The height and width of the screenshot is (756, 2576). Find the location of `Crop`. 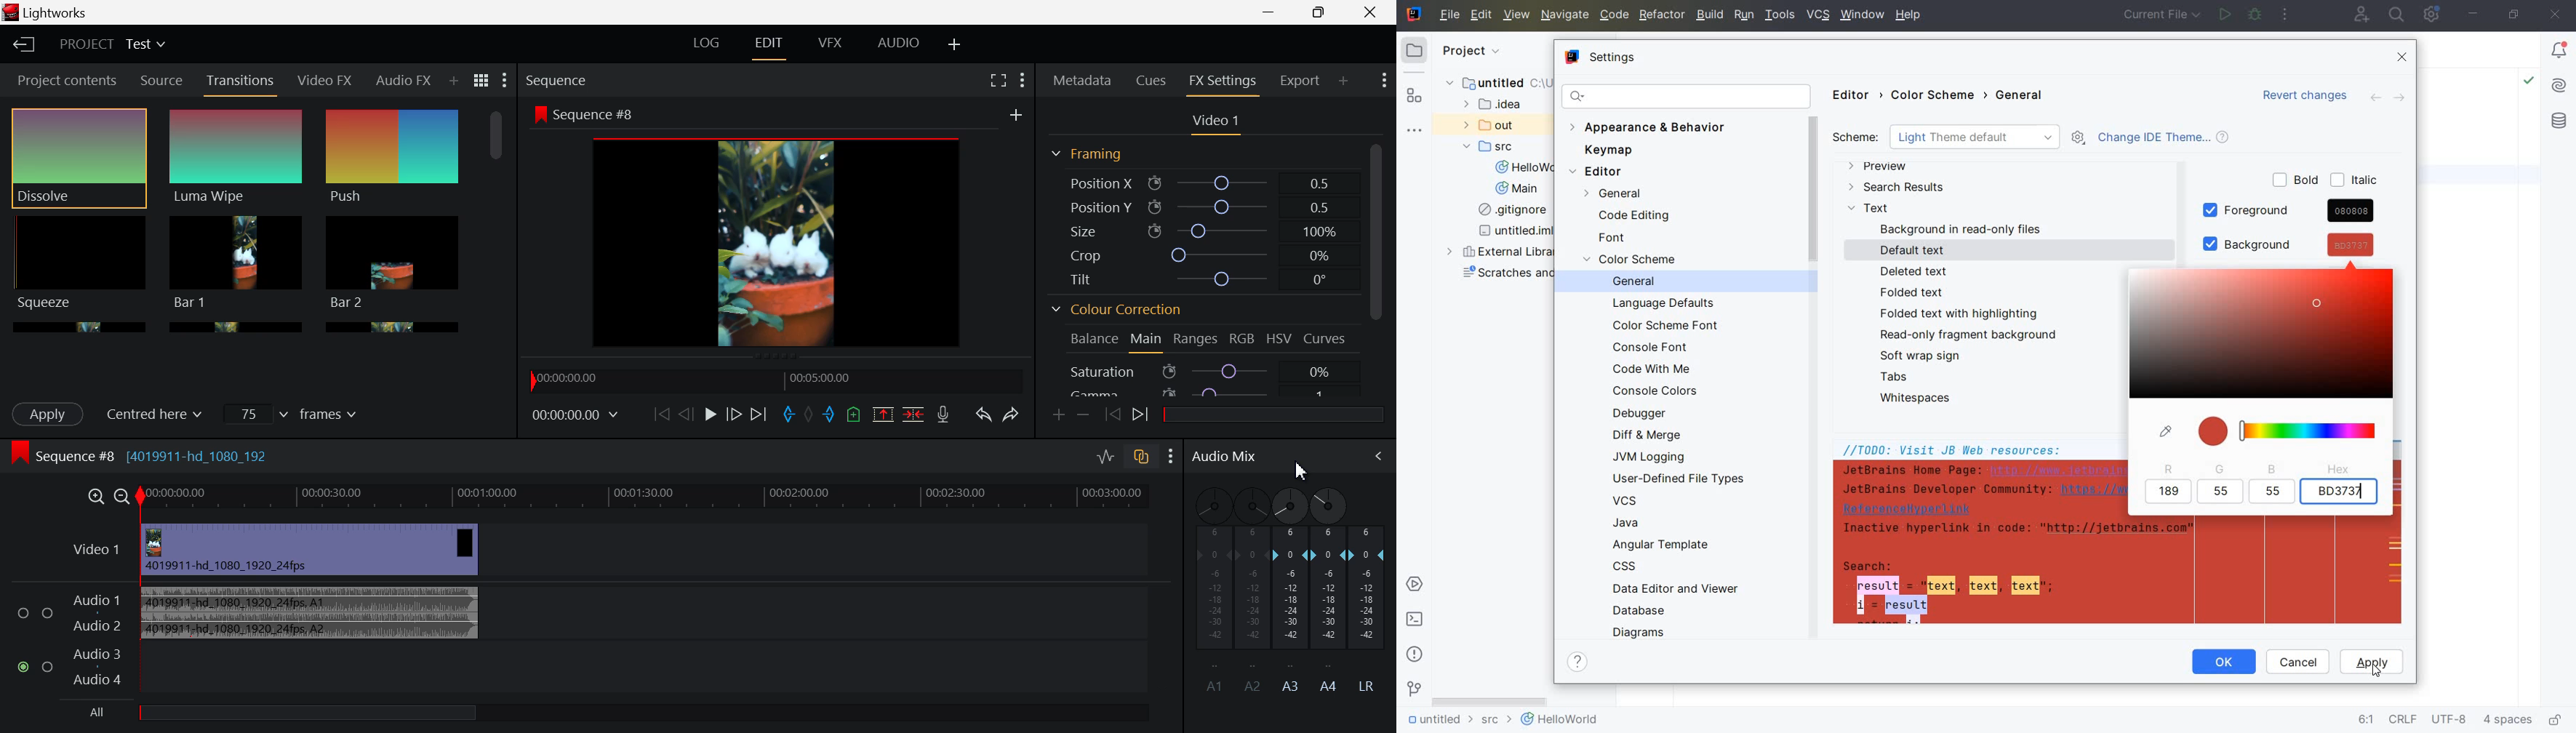

Crop is located at coordinates (1203, 254).